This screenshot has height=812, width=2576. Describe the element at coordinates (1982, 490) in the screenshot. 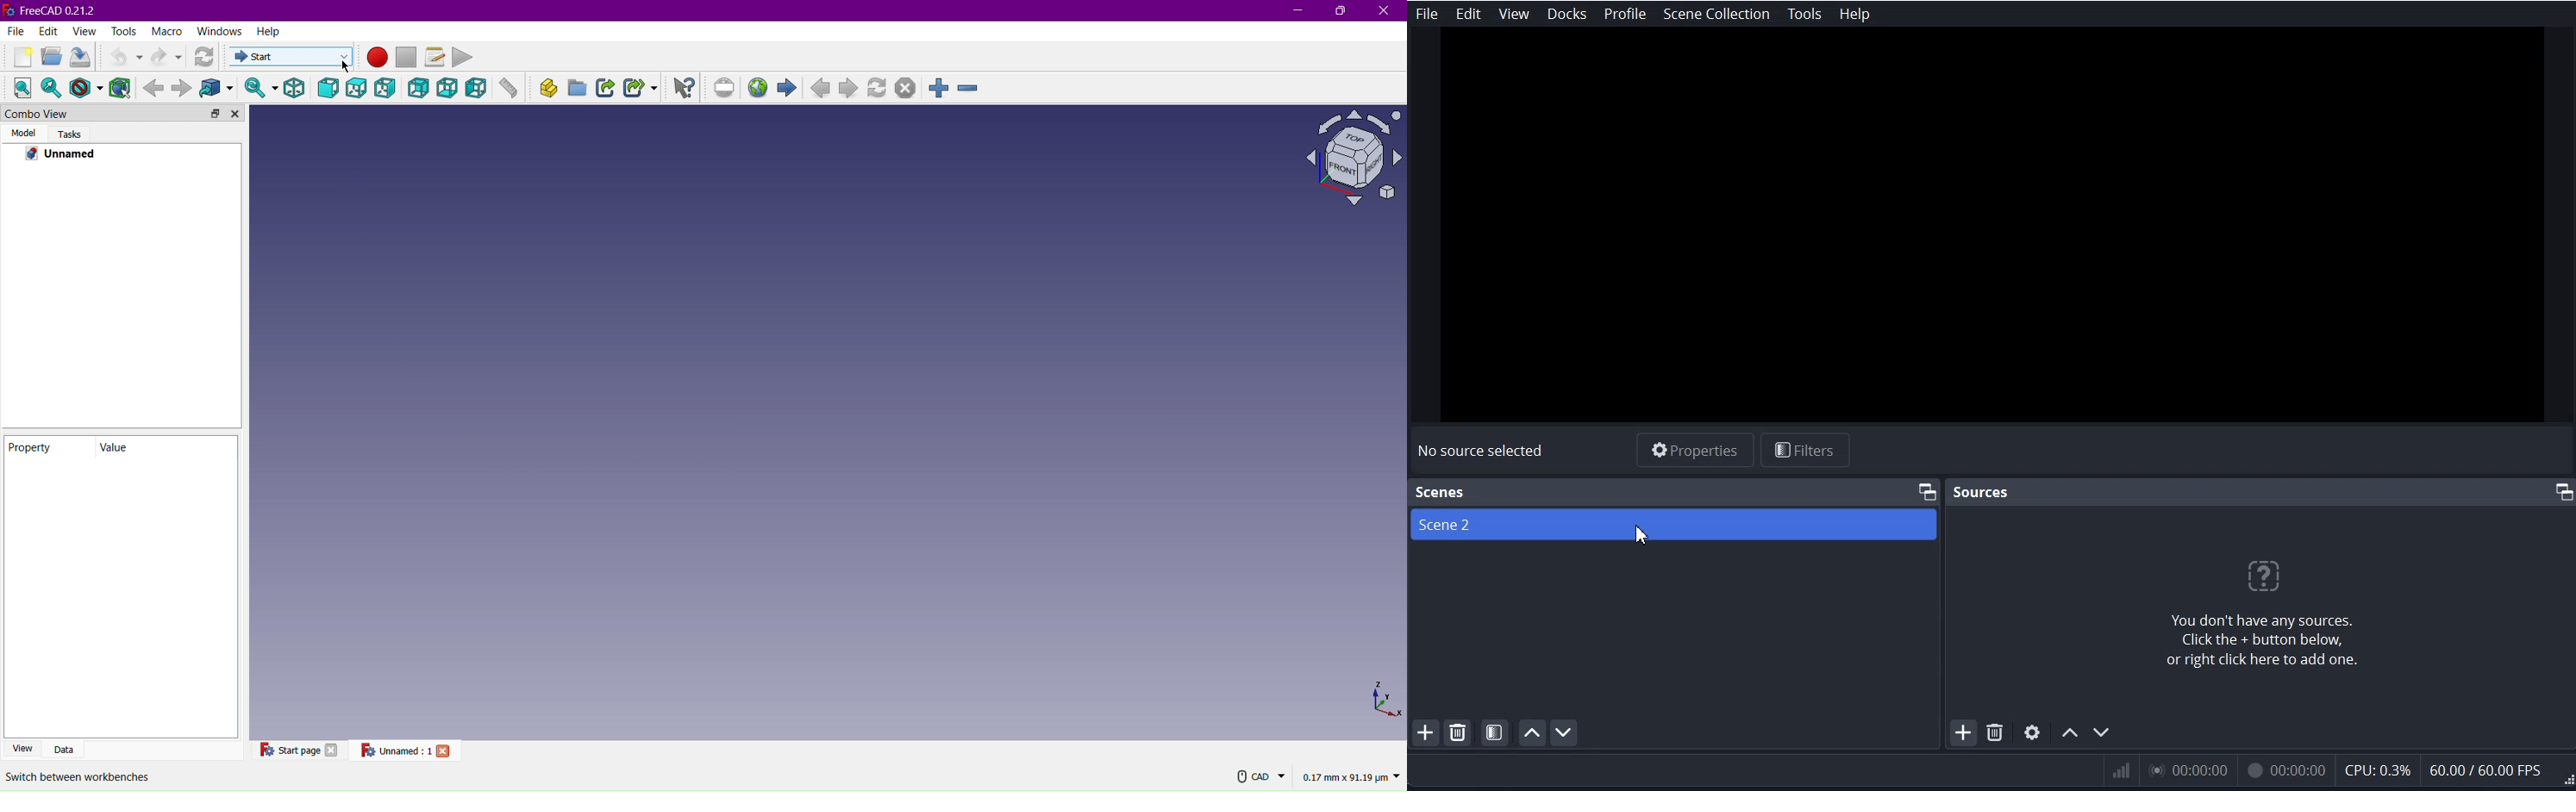

I see `Sources` at that location.